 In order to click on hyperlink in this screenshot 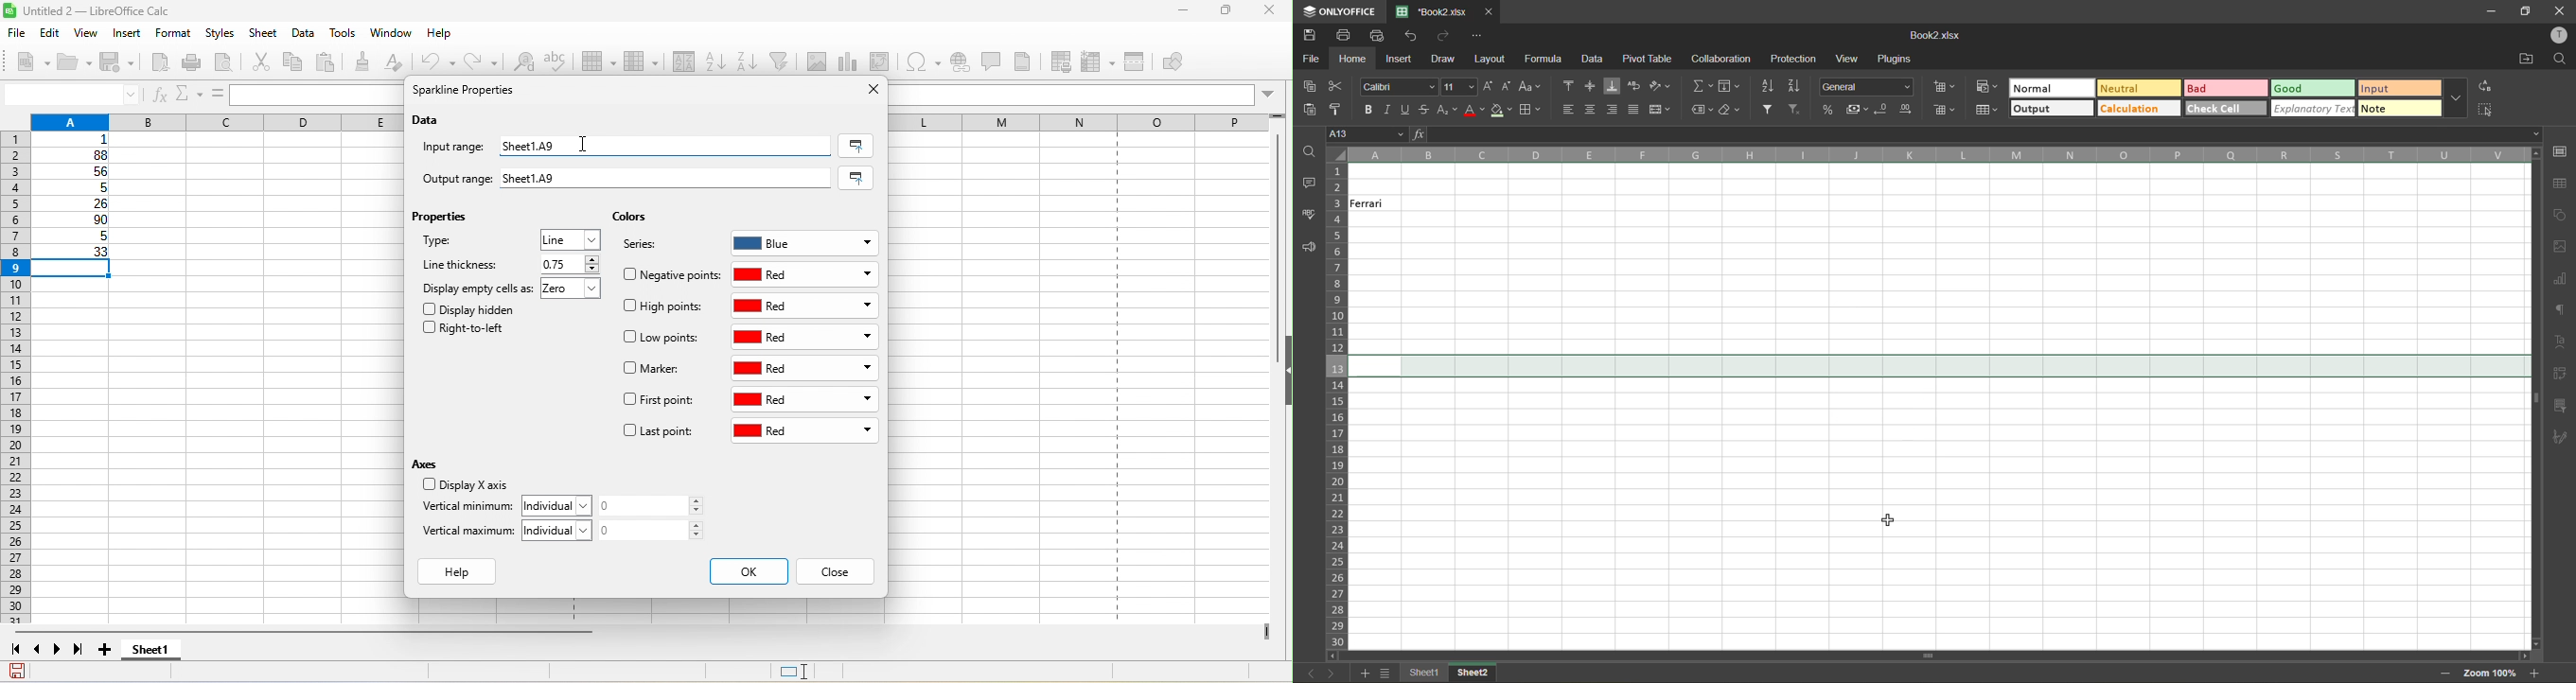, I will do `click(962, 64)`.